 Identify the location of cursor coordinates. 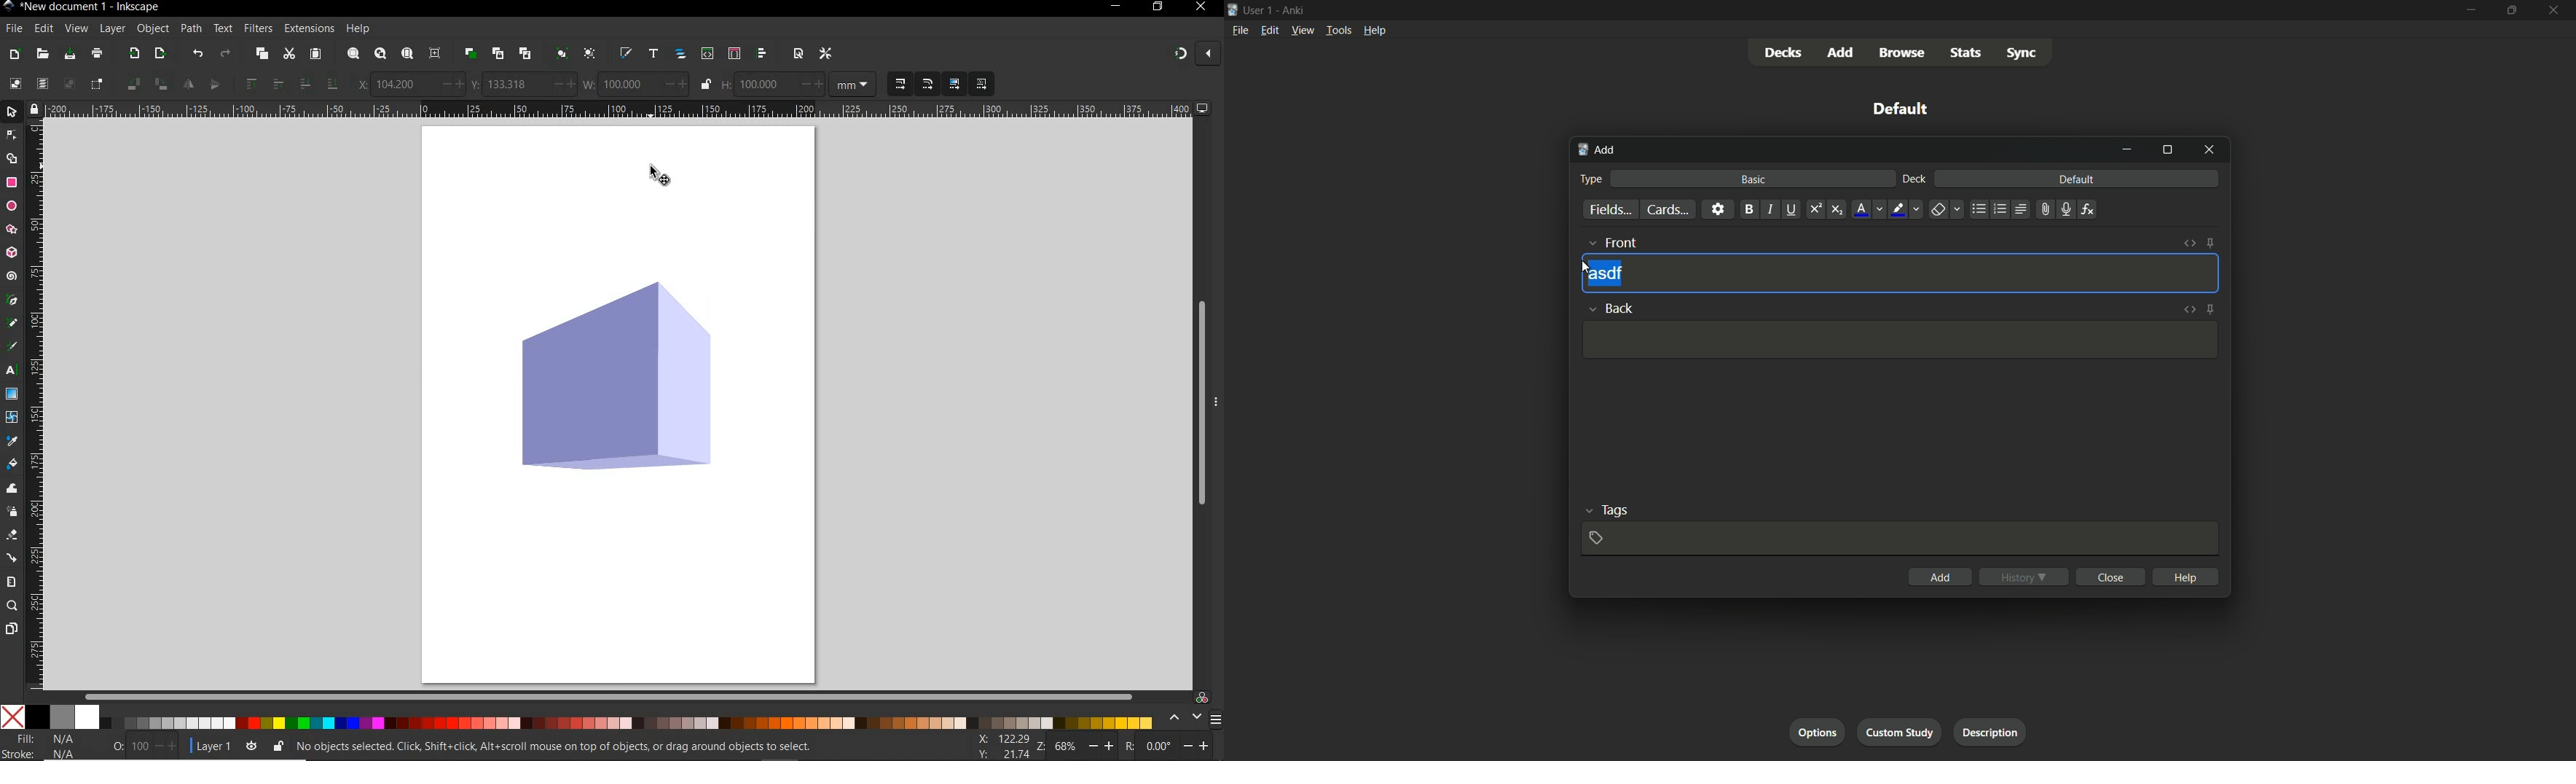
(1004, 746).